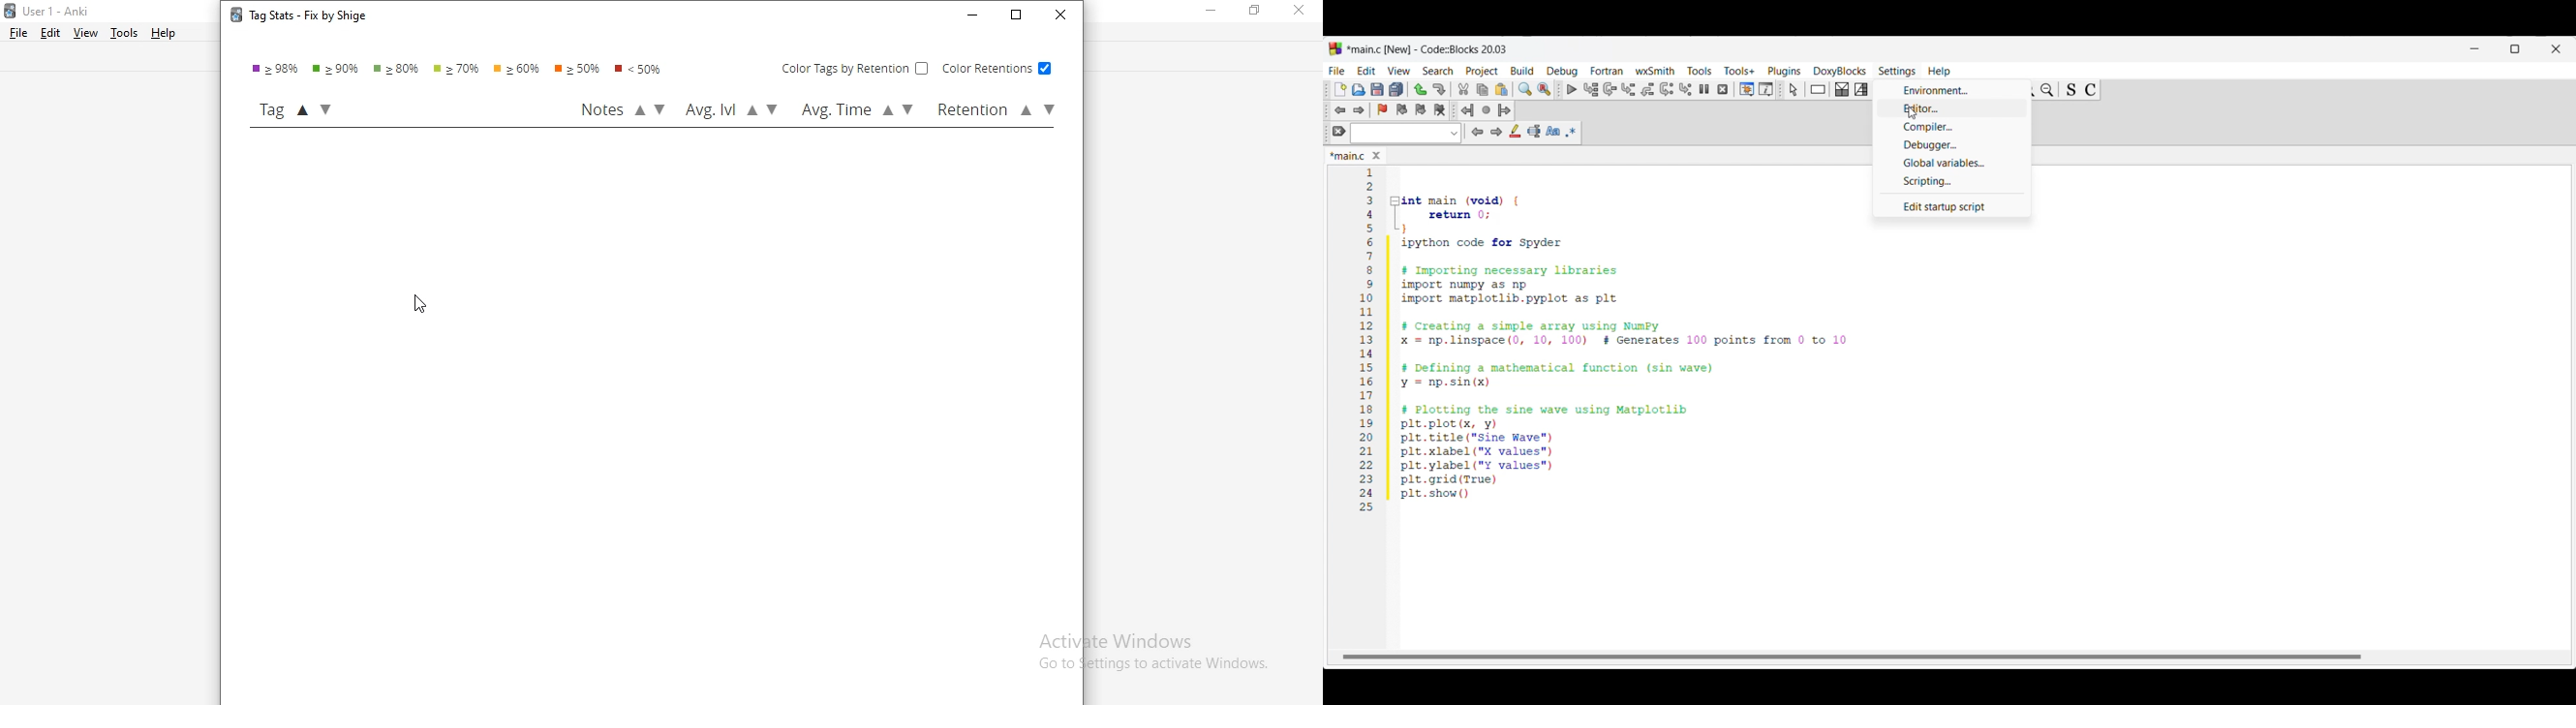 This screenshot has width=2576, height=728. I want to click on retention, so click(994, 110).